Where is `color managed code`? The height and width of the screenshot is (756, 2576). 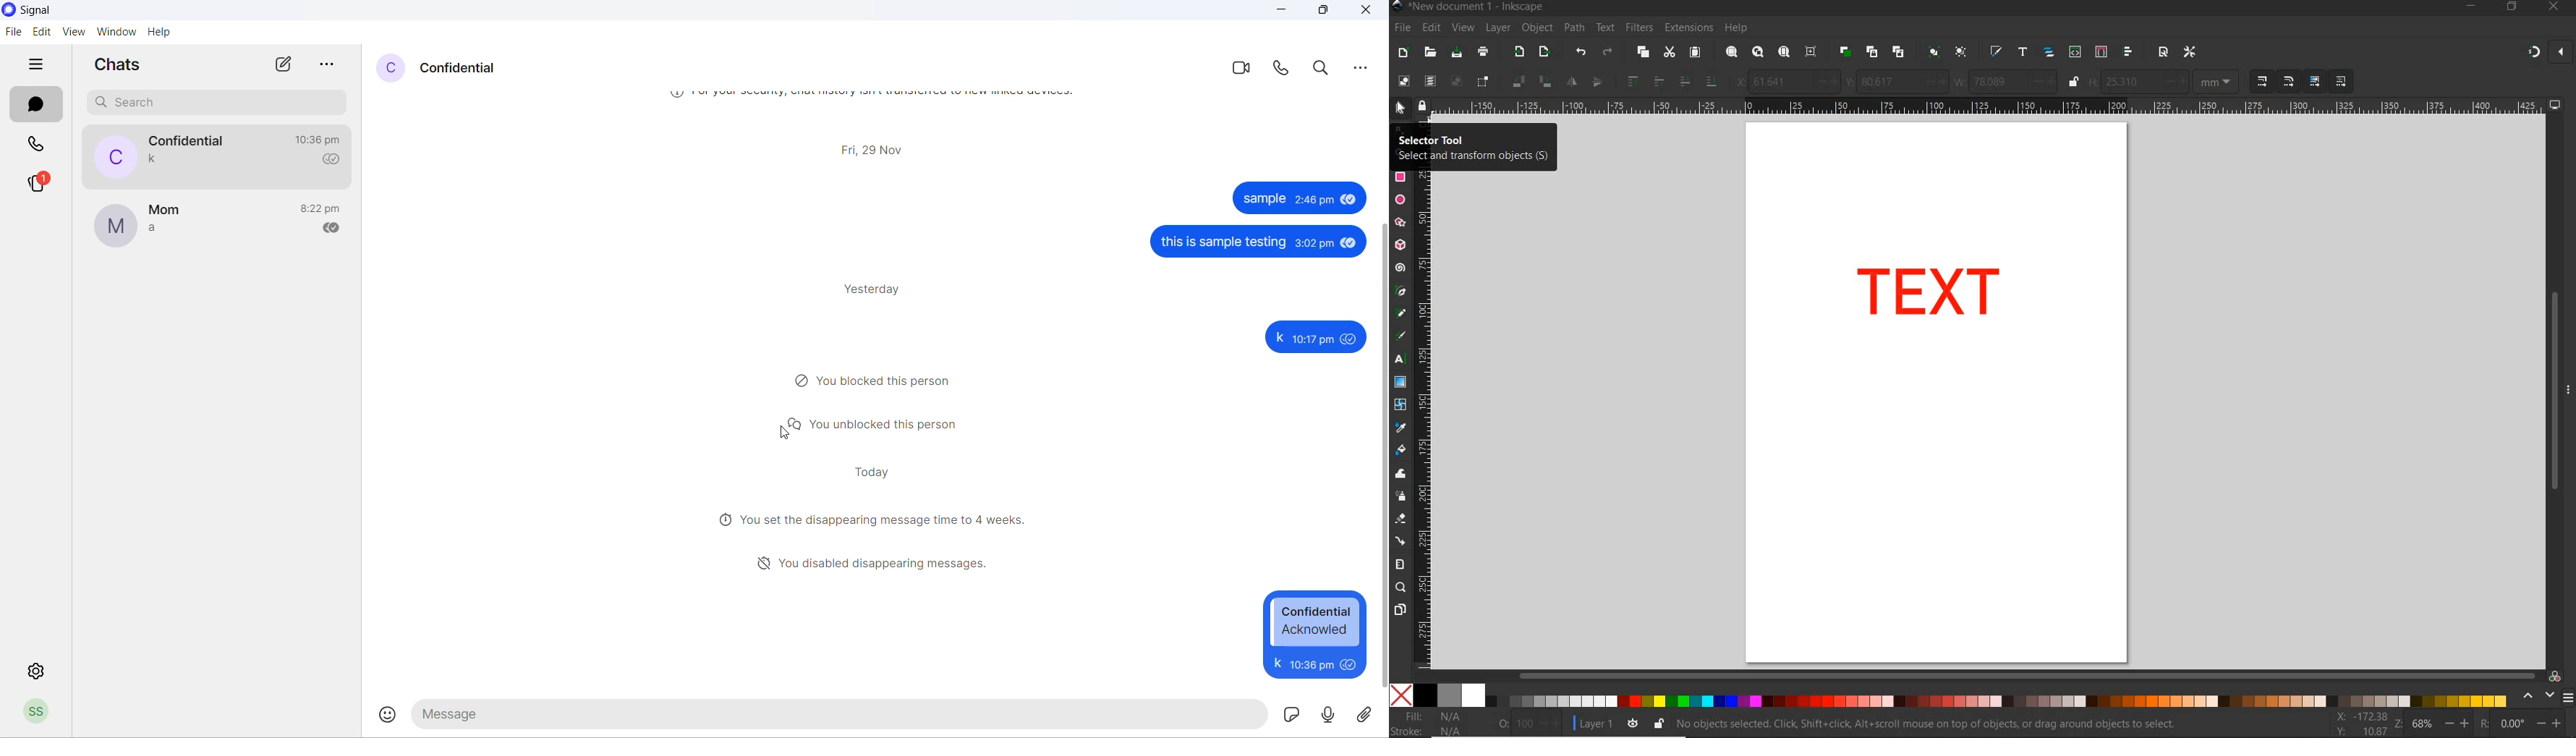
color managed code is located at coordinates (2555, 676).